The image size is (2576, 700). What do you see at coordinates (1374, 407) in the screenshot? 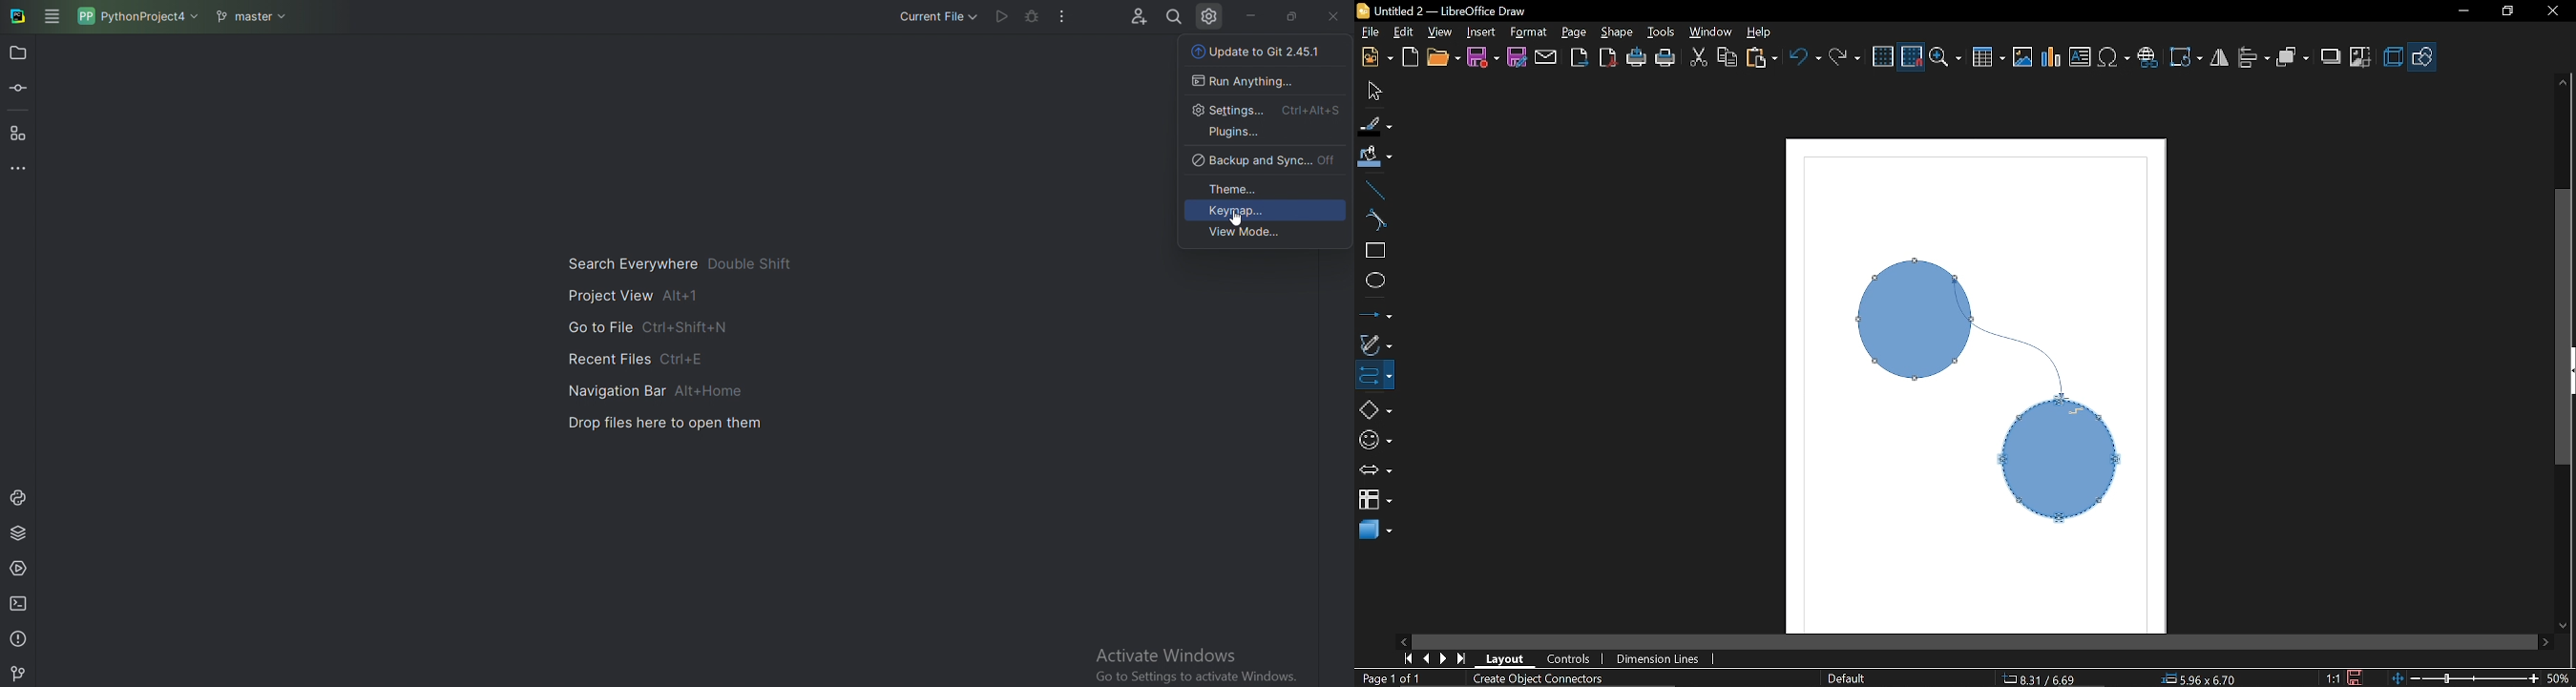
I see `Basic shapes` at bounding box center [1374, 407].